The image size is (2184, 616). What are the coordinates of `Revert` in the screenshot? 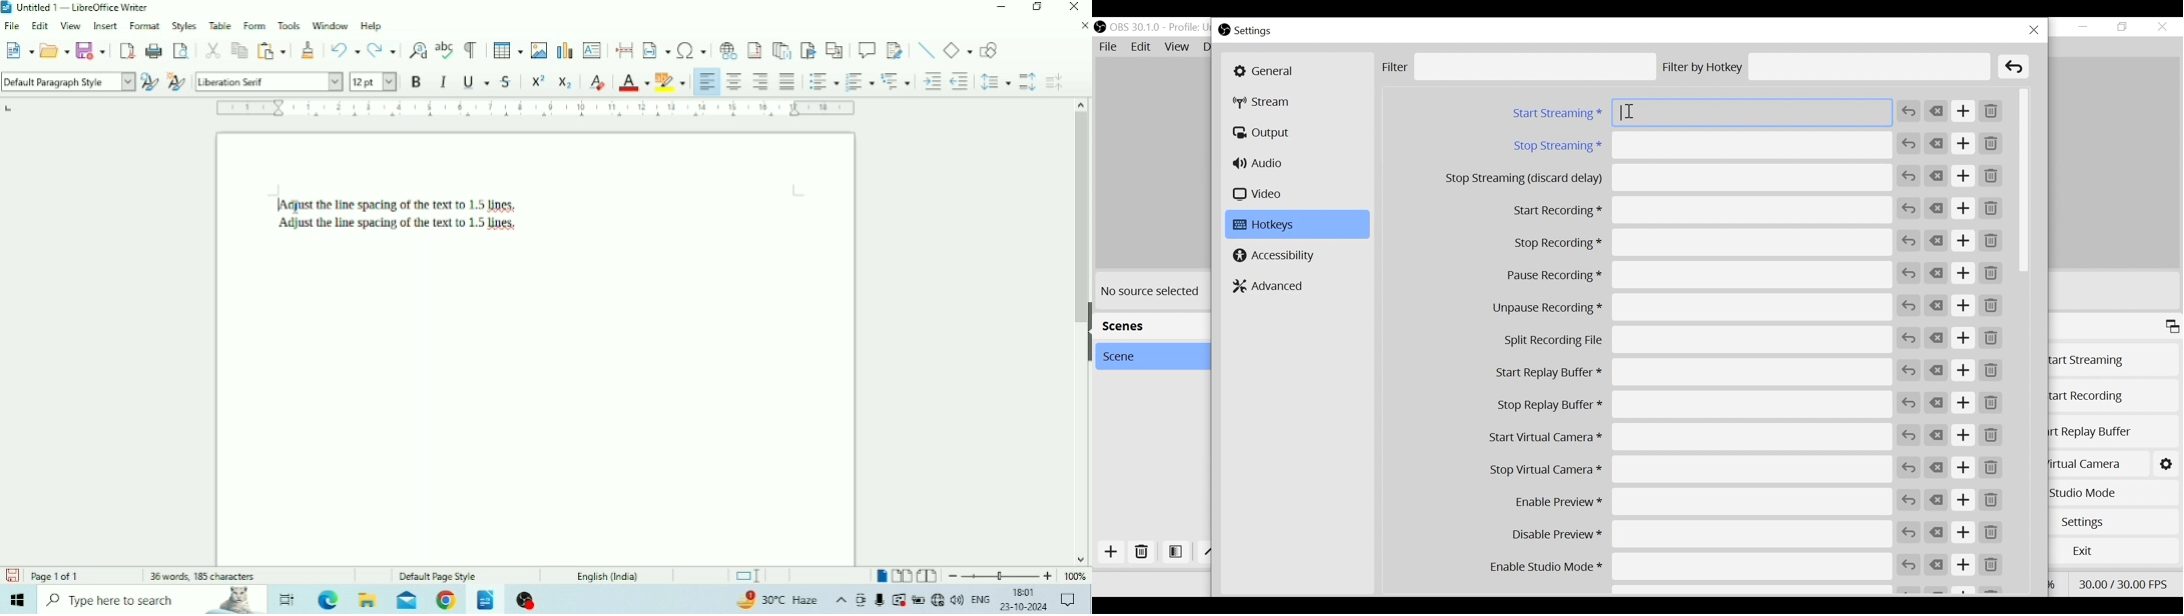 It's located at (1909, 468).